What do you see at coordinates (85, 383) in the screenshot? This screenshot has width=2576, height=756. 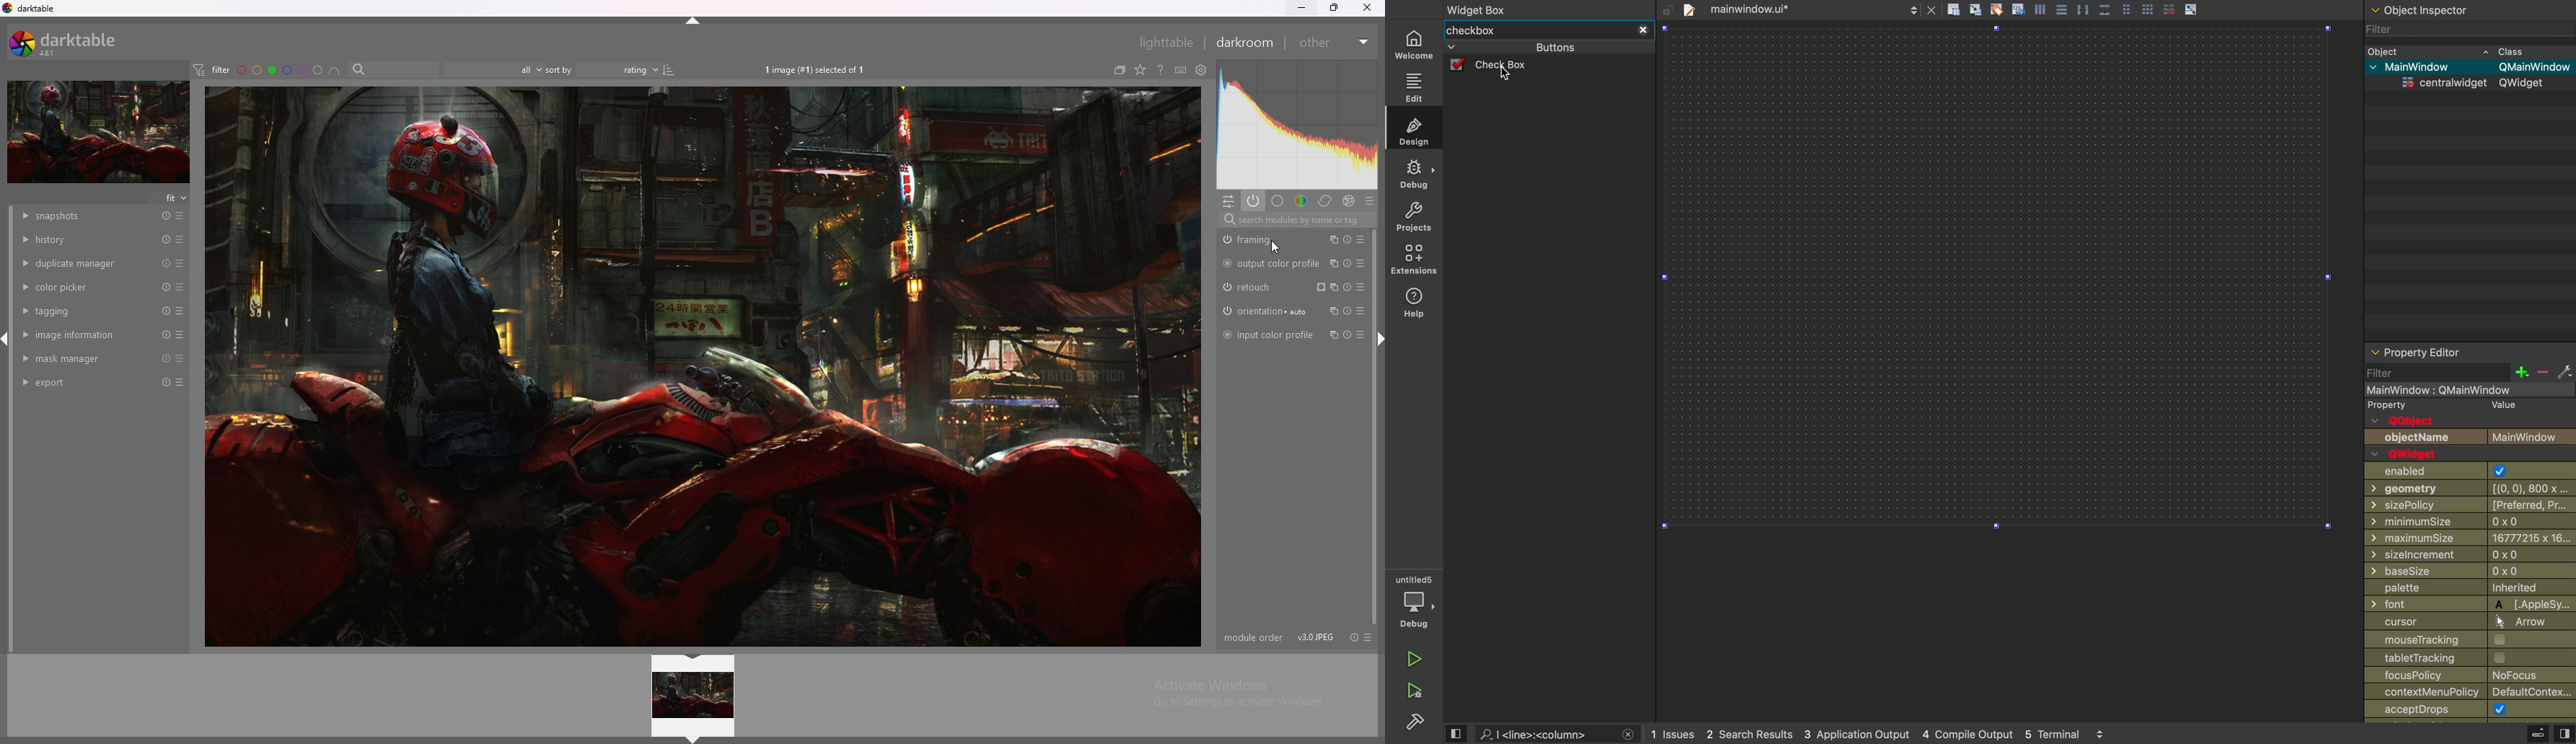 I see `export` at bounding box center [85, 383].